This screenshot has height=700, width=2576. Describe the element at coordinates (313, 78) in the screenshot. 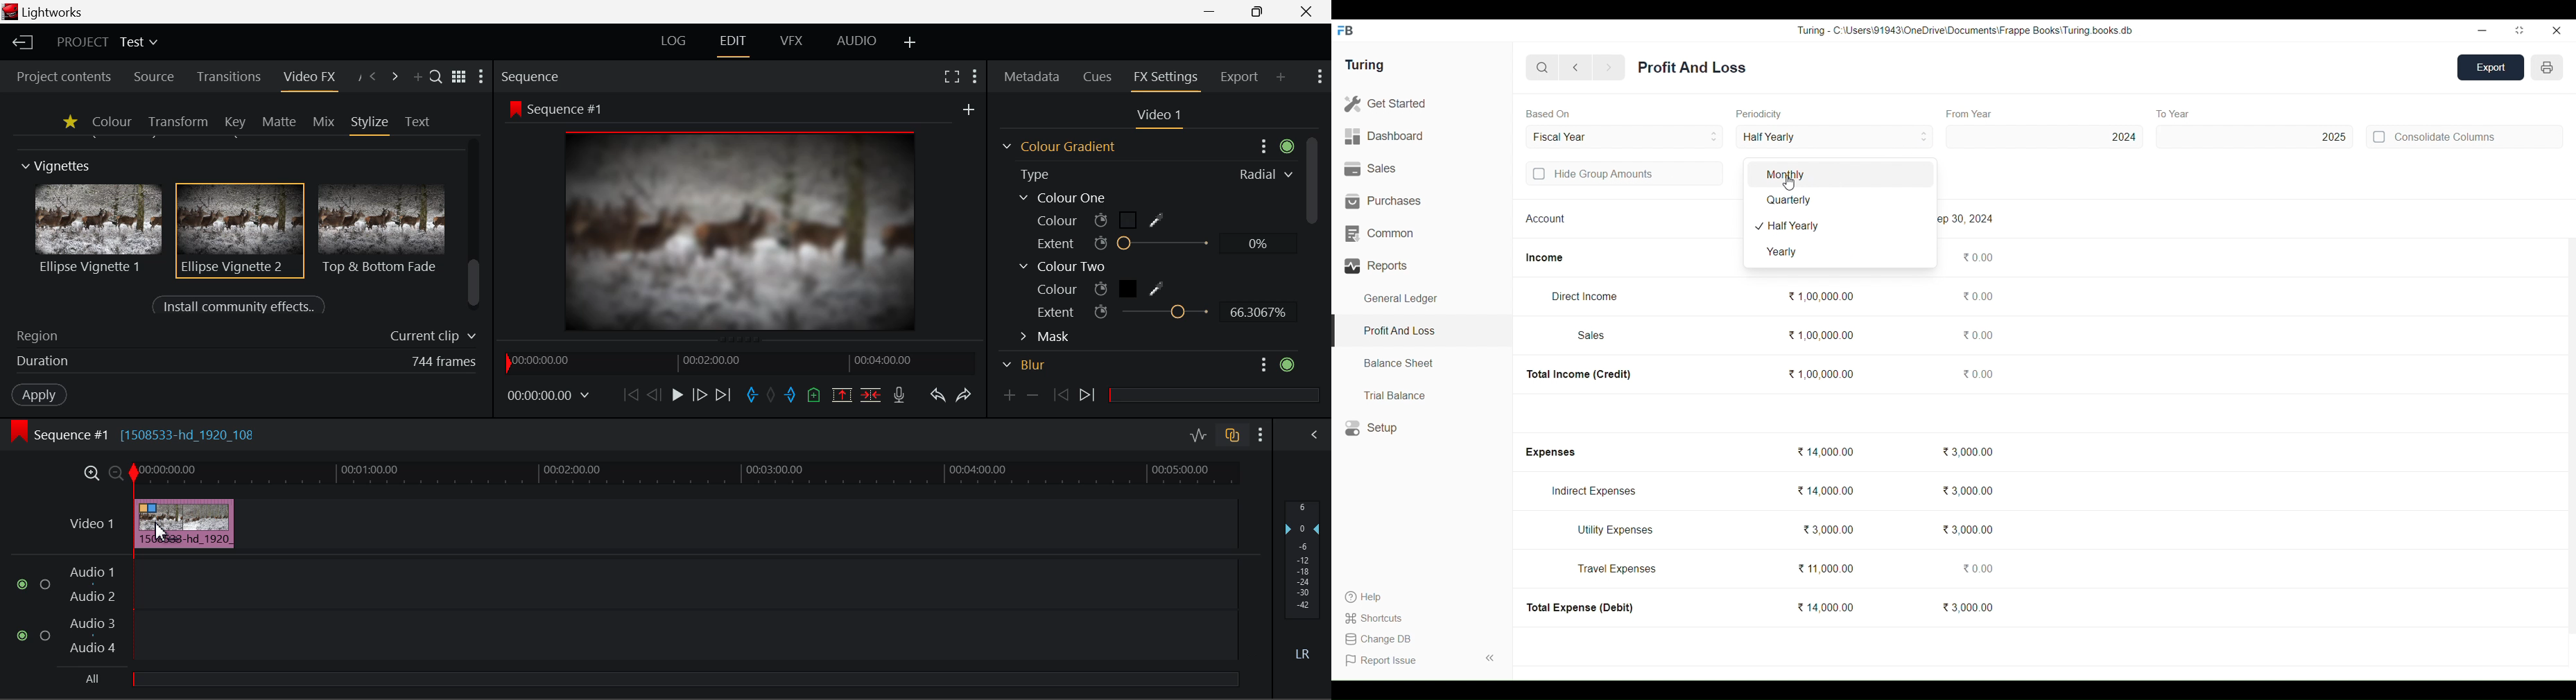

I see `Video FX Panel Open` at that location.